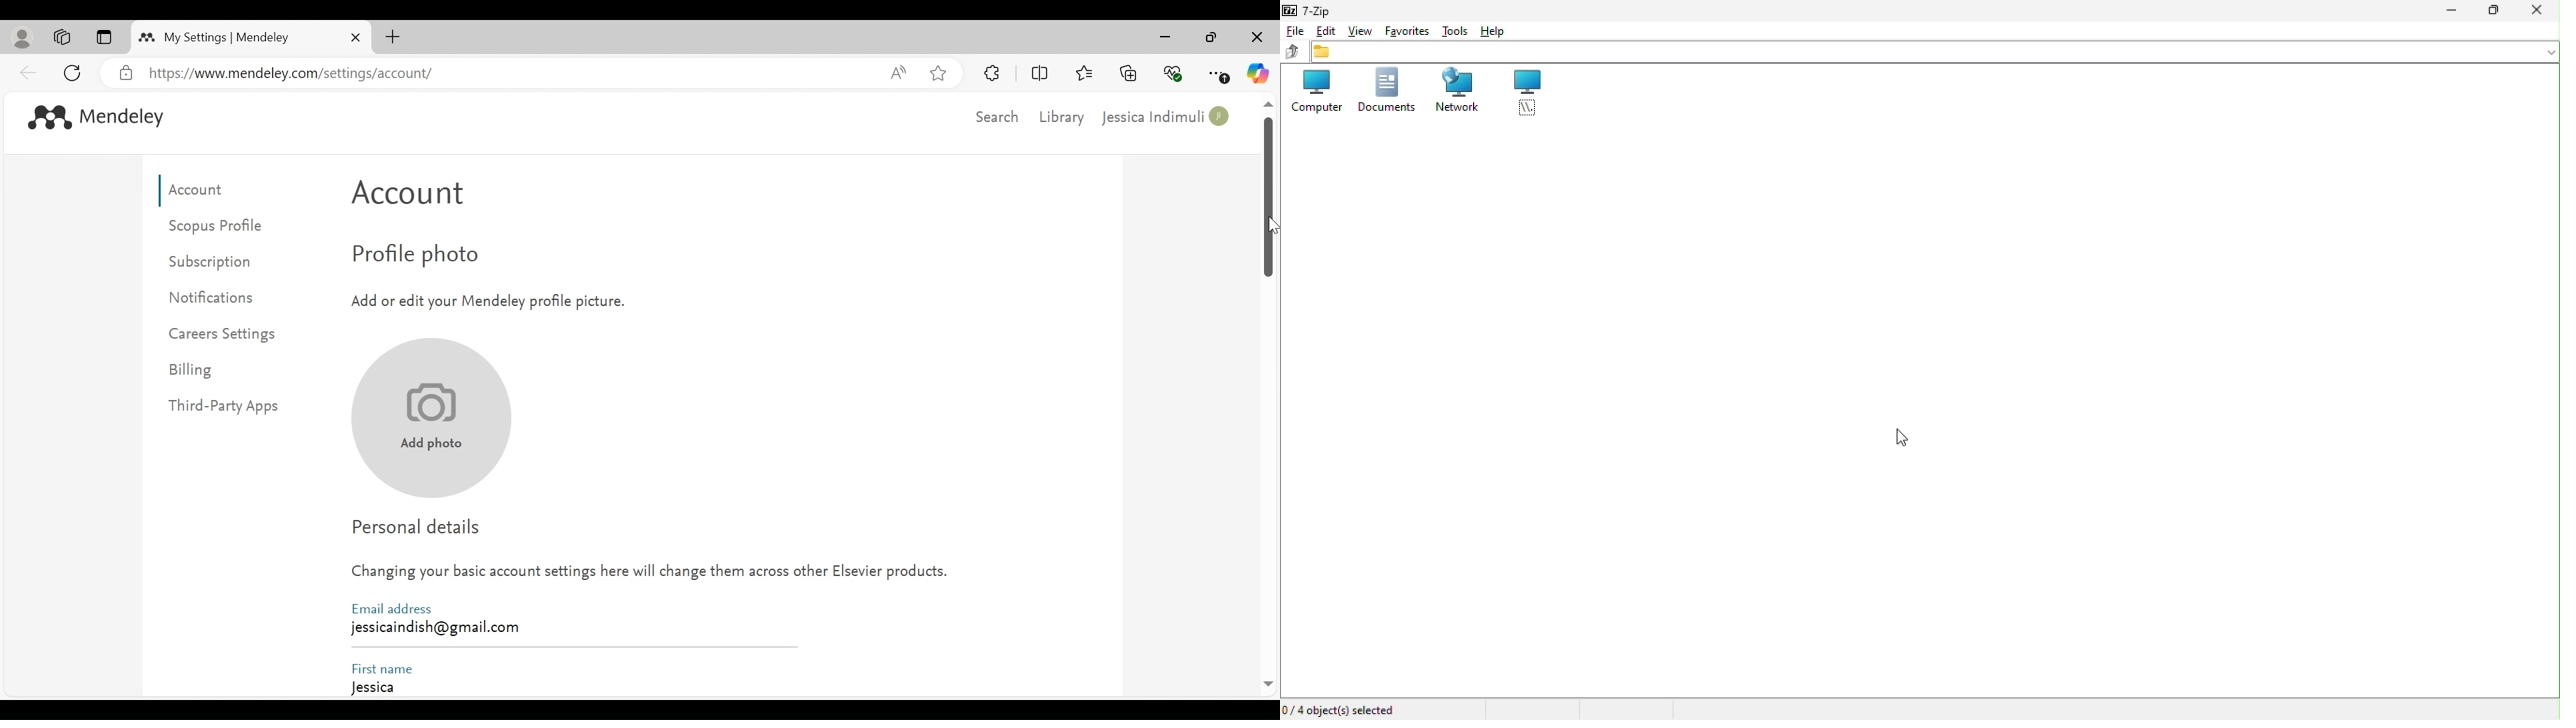 This screenshot has height=728, width=2576. Describe the element at coordinates (2541, 9) in the screenshot. I see `close` at that location.